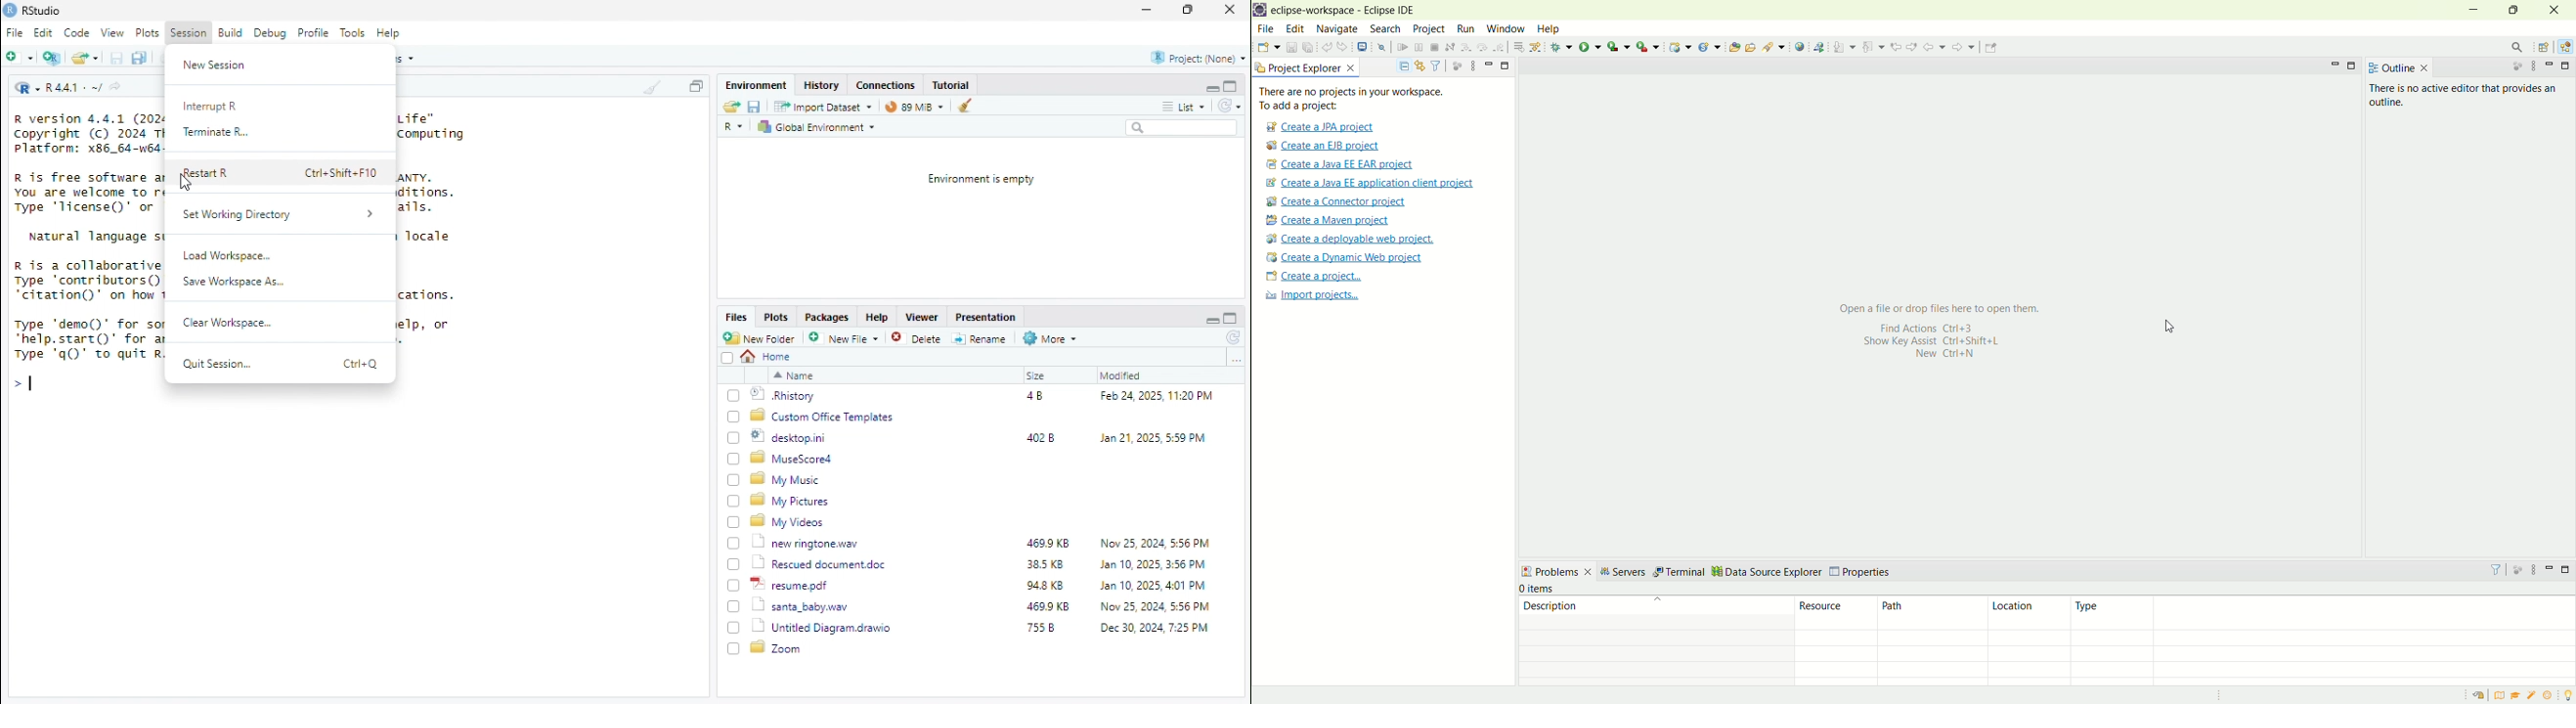  I want to click on Checkbox, so click(734, 628).